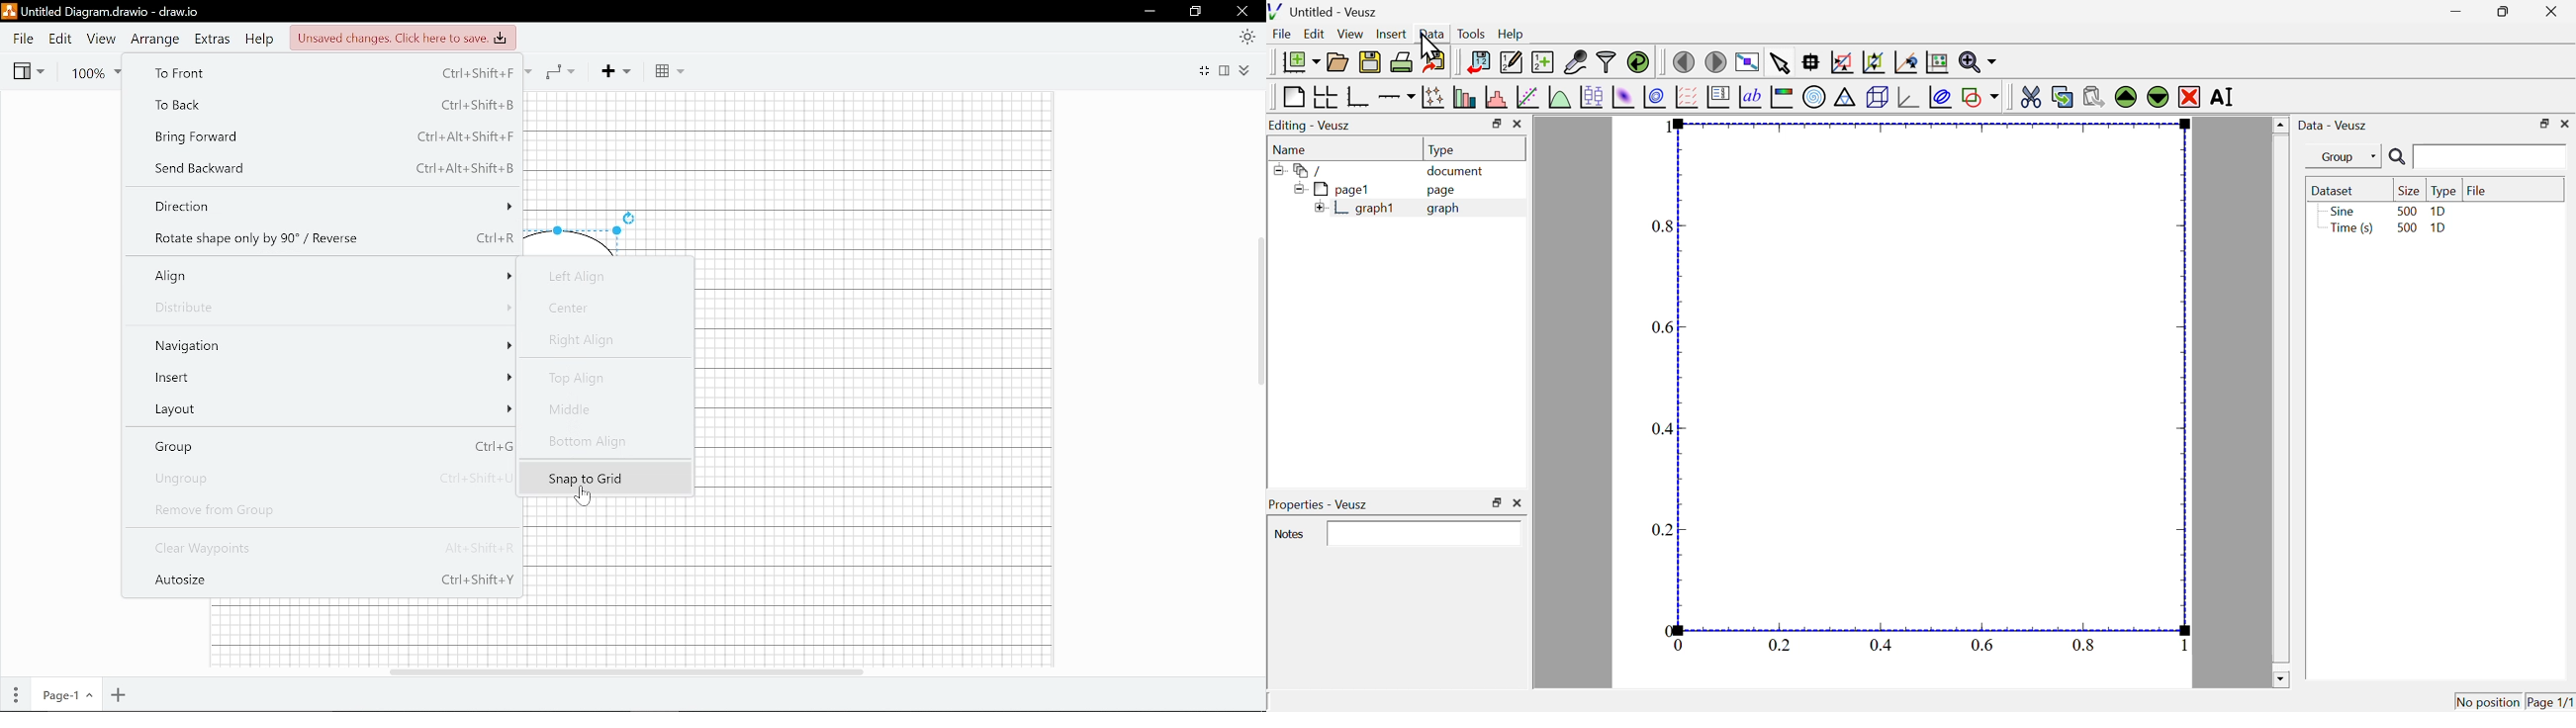 This screenshot has height=728, width=2576. What do you see at coordinates (68, 696) in the screenshot?
I see `Current page` at bounding box center [68, 696].